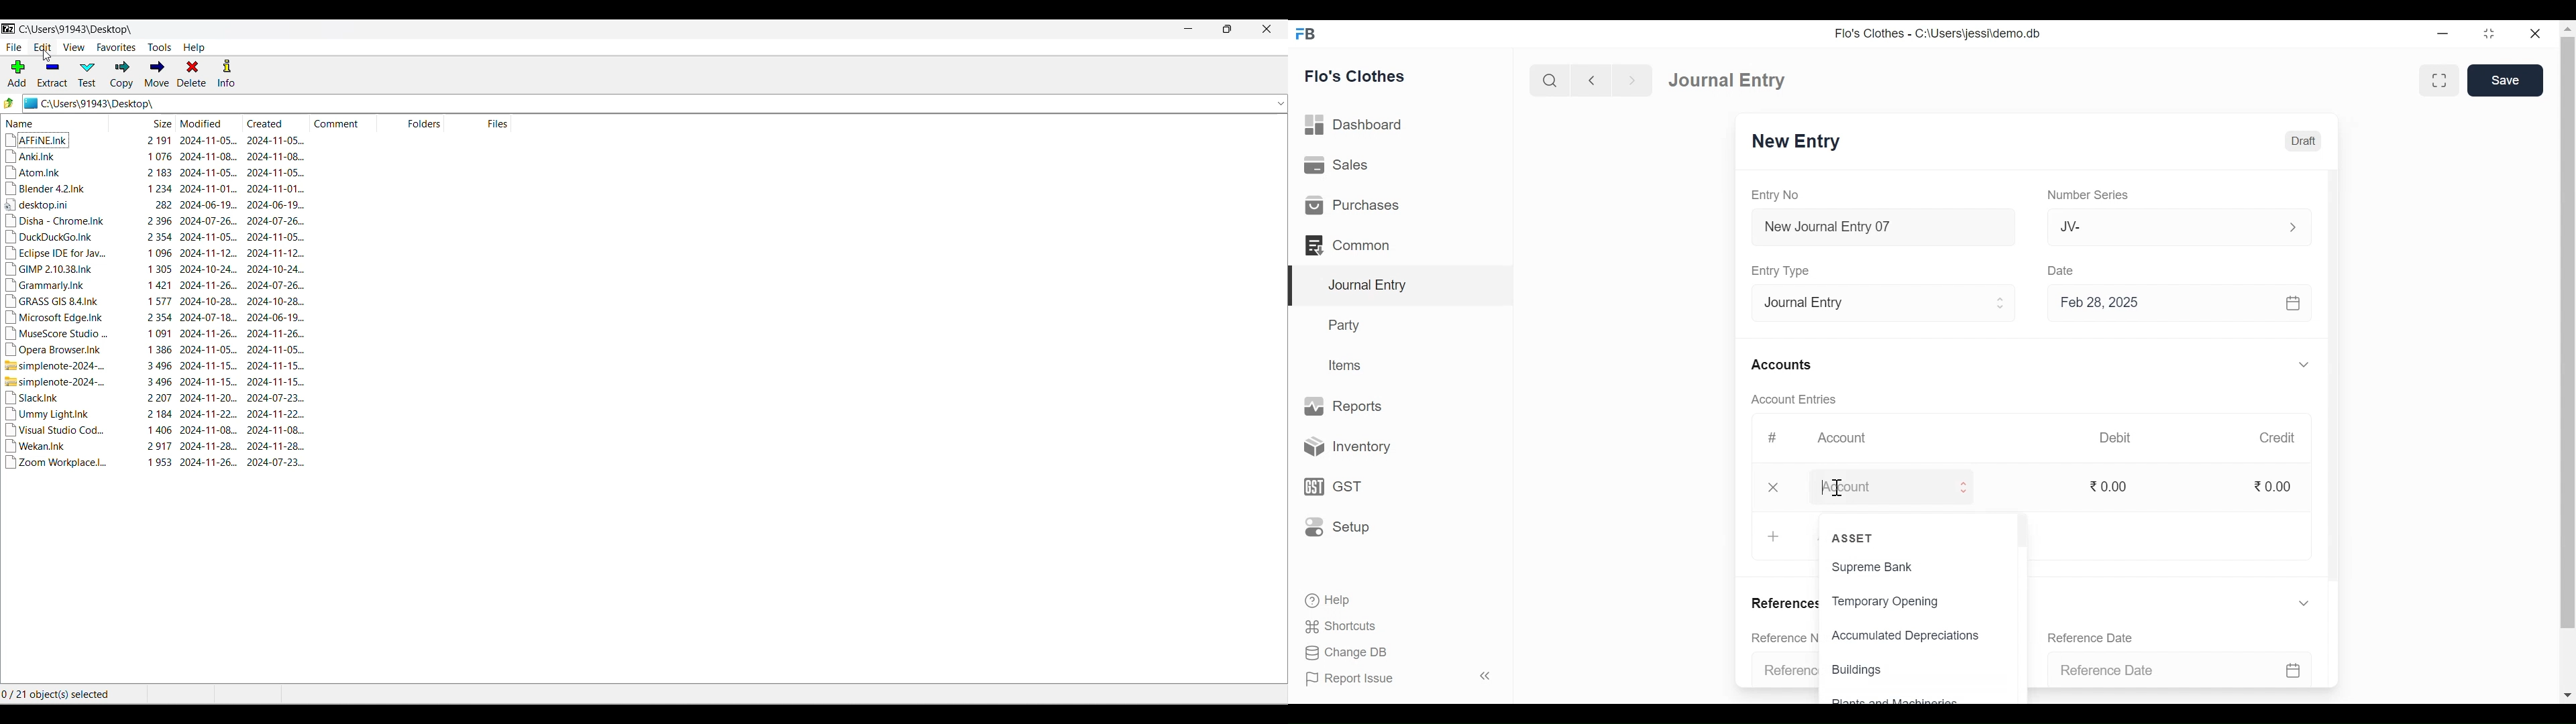 The image size is (2576, 728). I want to click on Name column, so click(52, 123).